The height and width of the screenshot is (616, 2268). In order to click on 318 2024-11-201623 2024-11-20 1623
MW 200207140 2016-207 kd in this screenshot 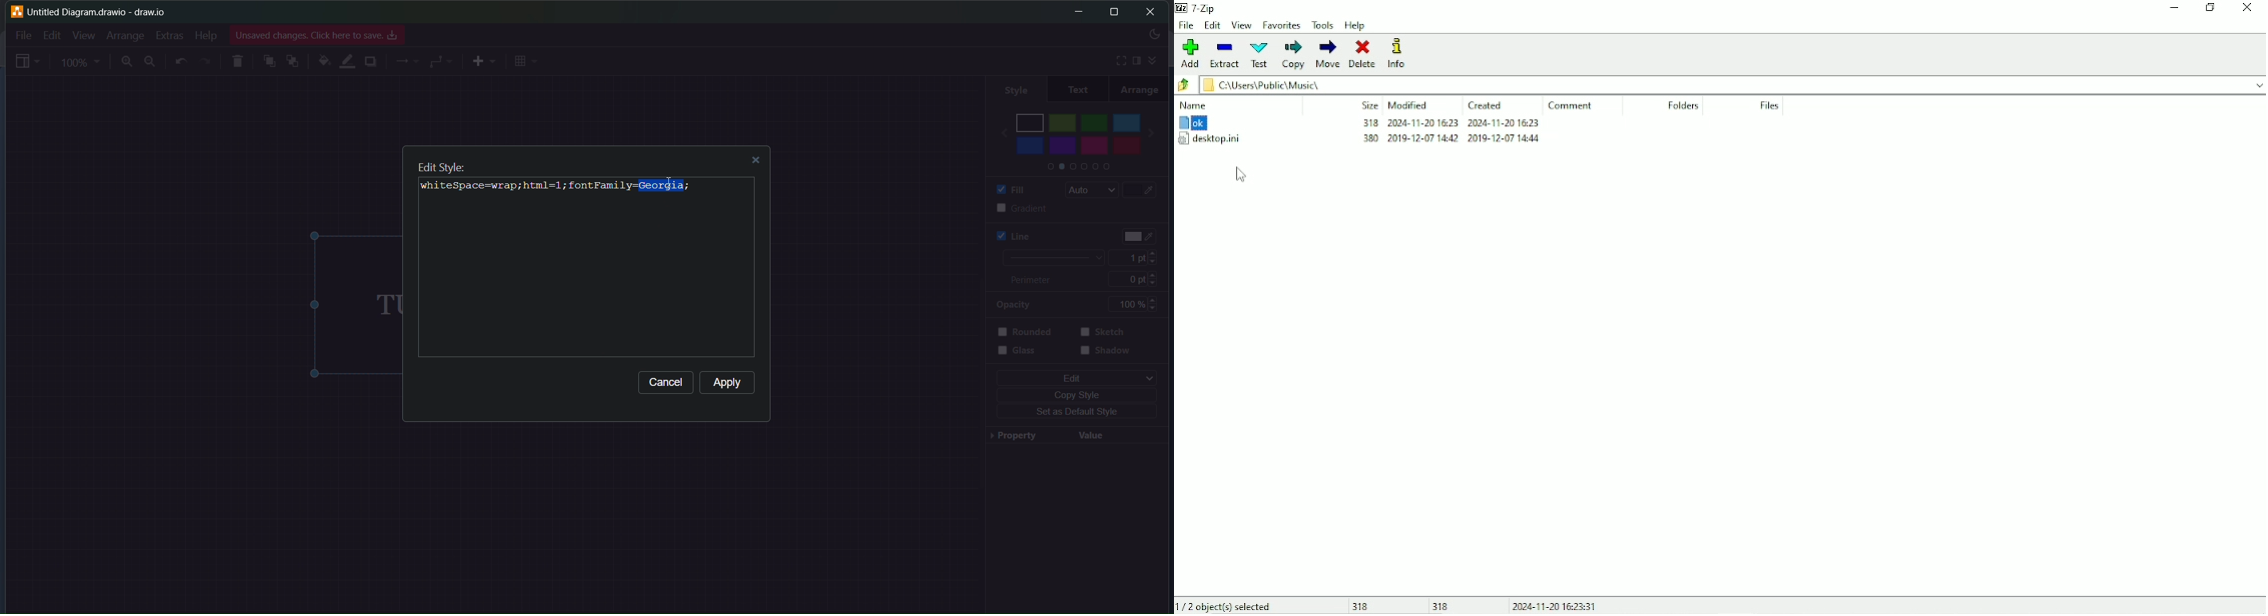, I will do `click(1452, 135)`.